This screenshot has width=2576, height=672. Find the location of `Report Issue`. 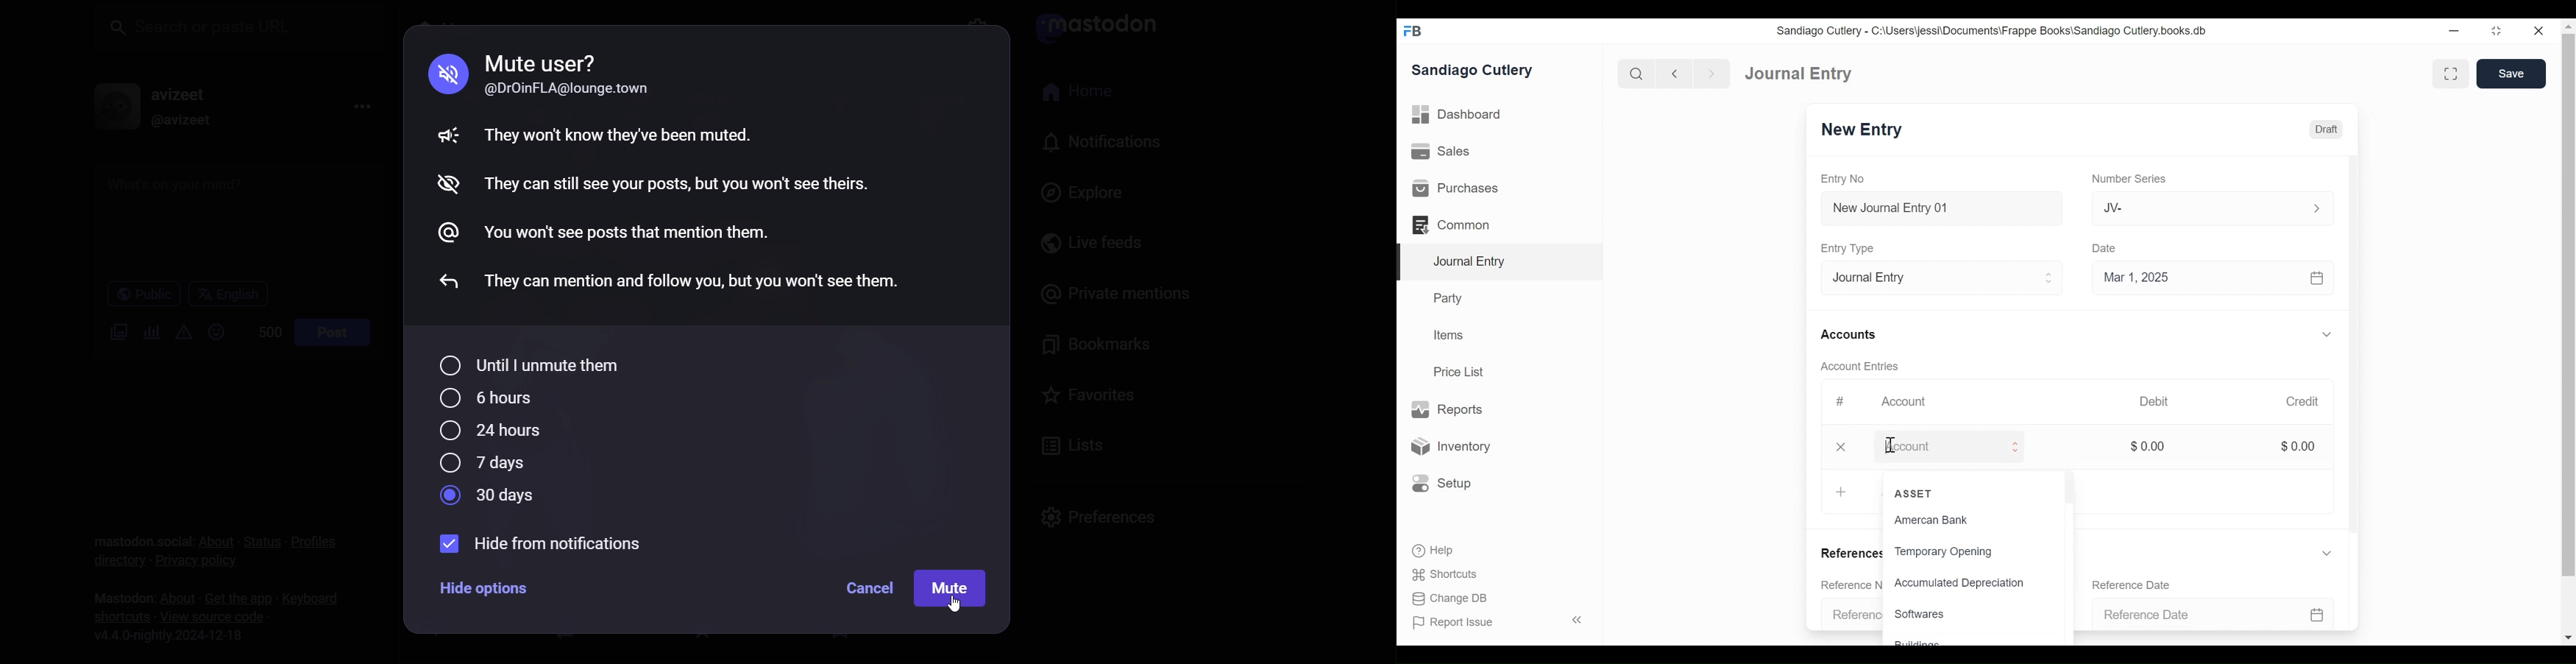

Report Issue is located at coordinates (1458, 623).